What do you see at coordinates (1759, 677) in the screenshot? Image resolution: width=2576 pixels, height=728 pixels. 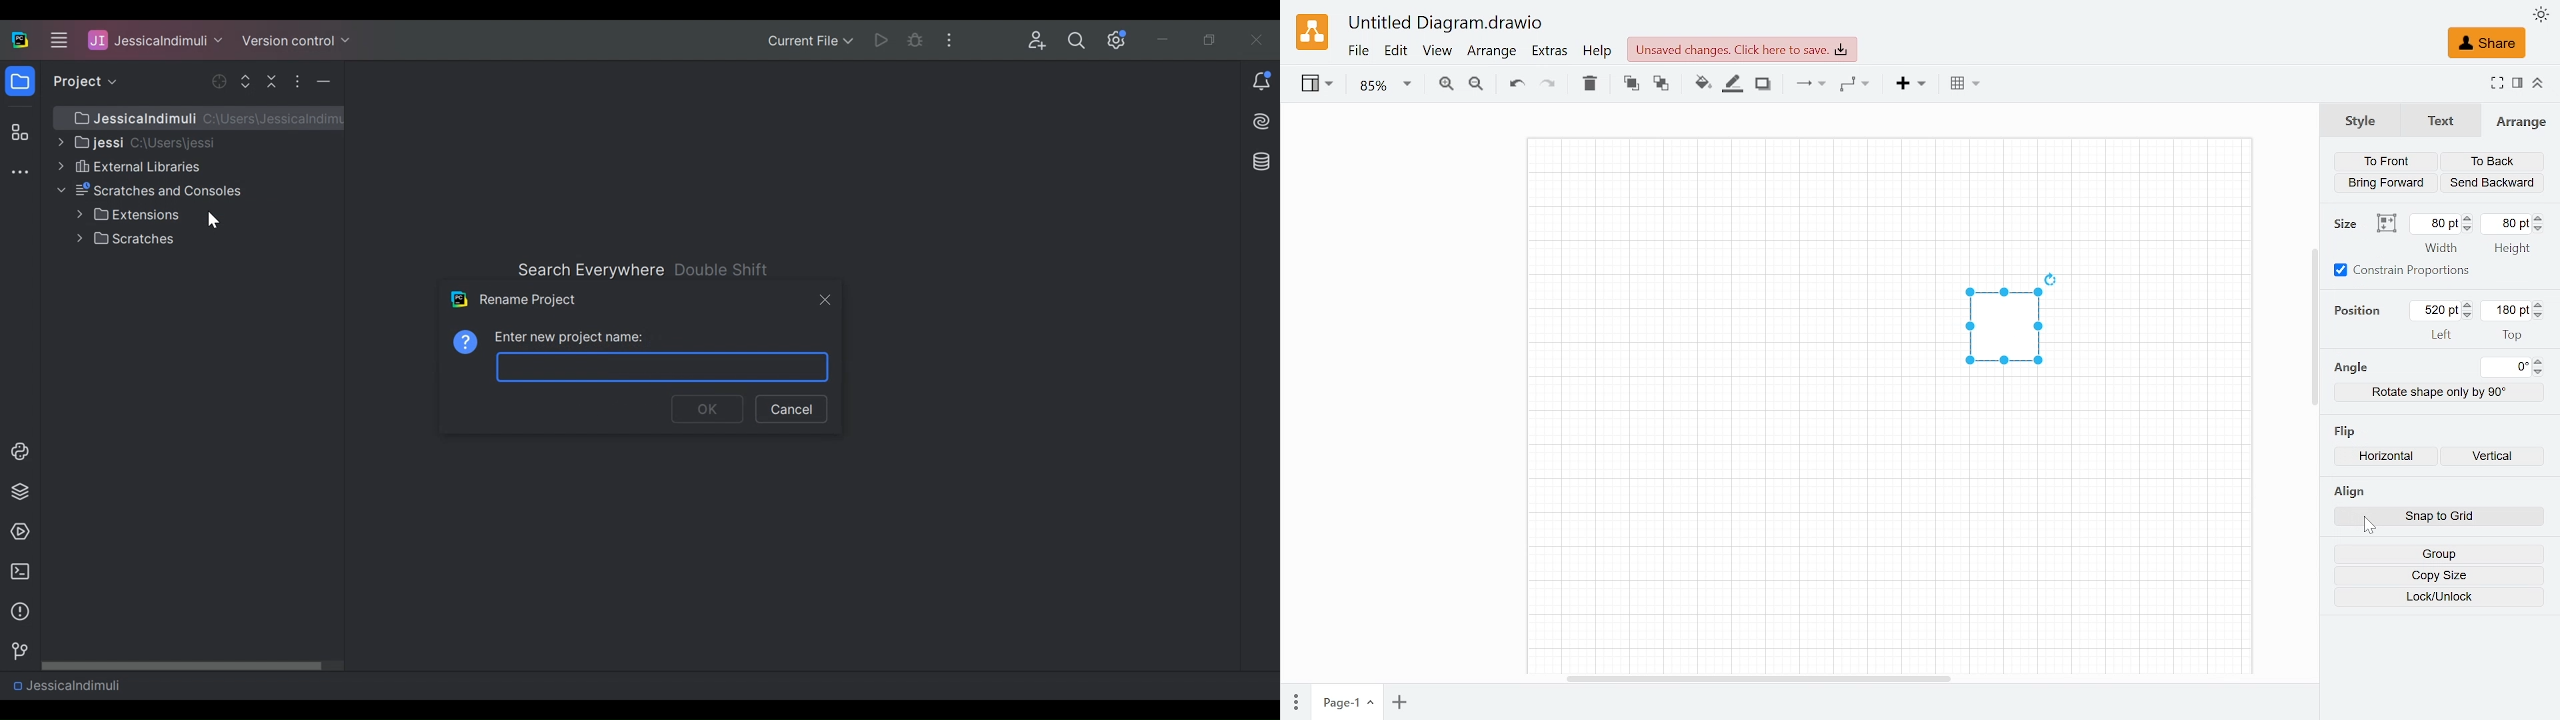 I see `Horizontal scrollbar` at bounding box center [1759, 677].